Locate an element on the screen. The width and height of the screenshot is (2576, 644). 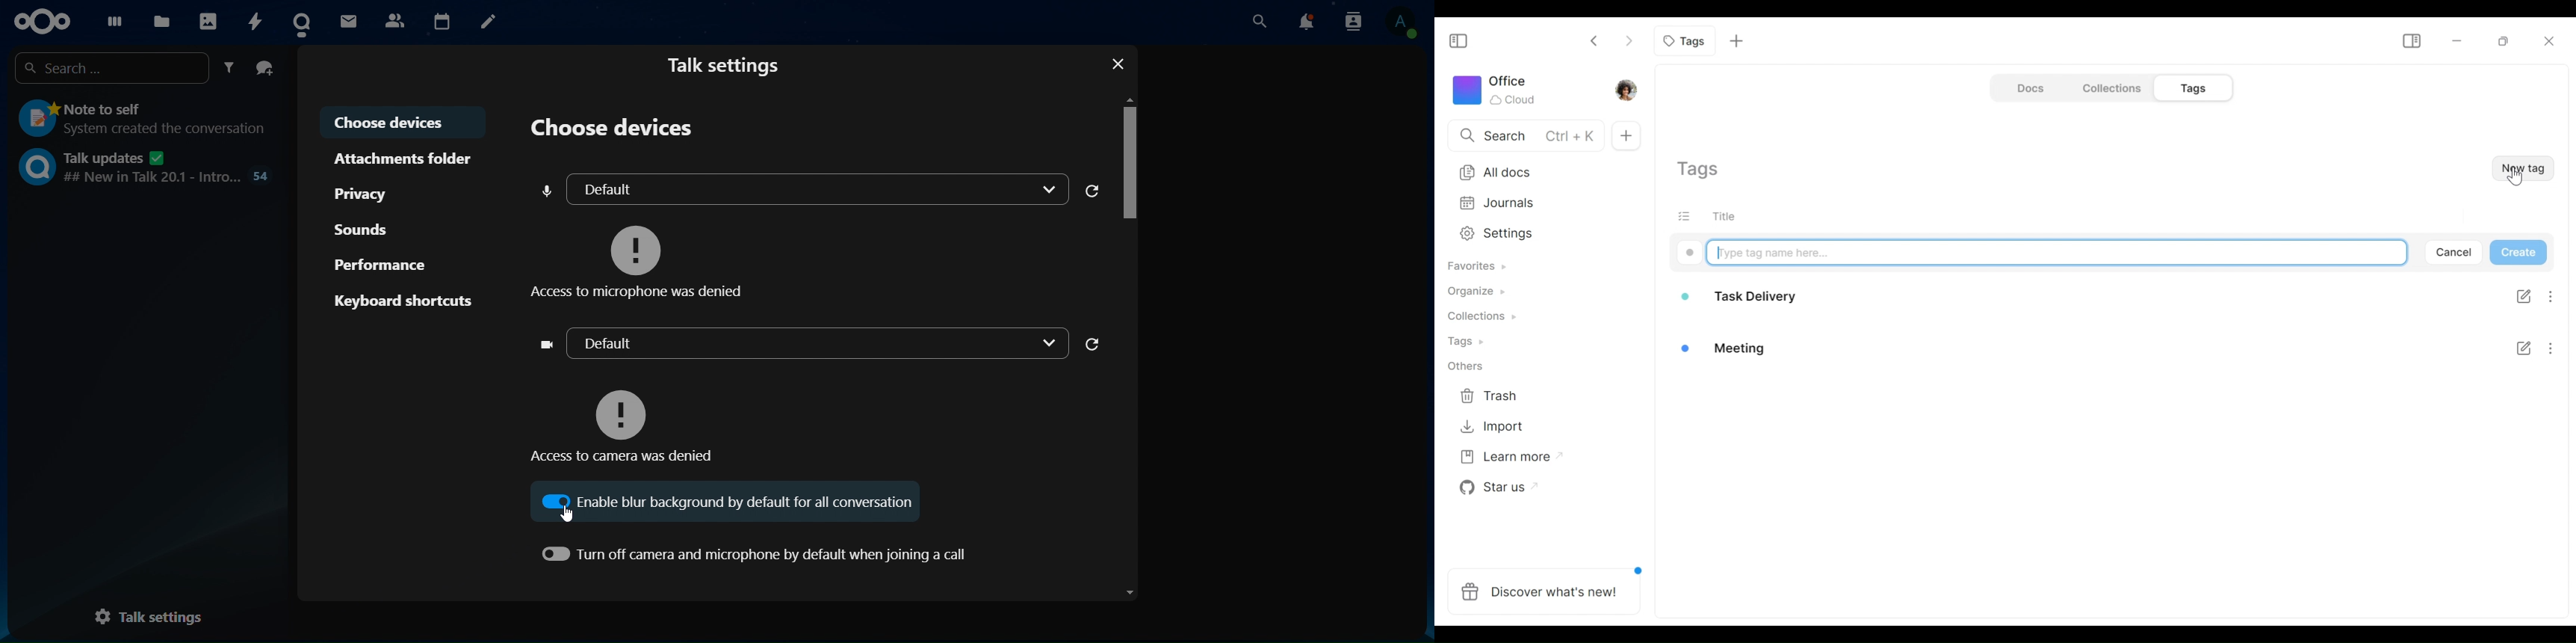
refresh is located at coordinates (1094, 190).